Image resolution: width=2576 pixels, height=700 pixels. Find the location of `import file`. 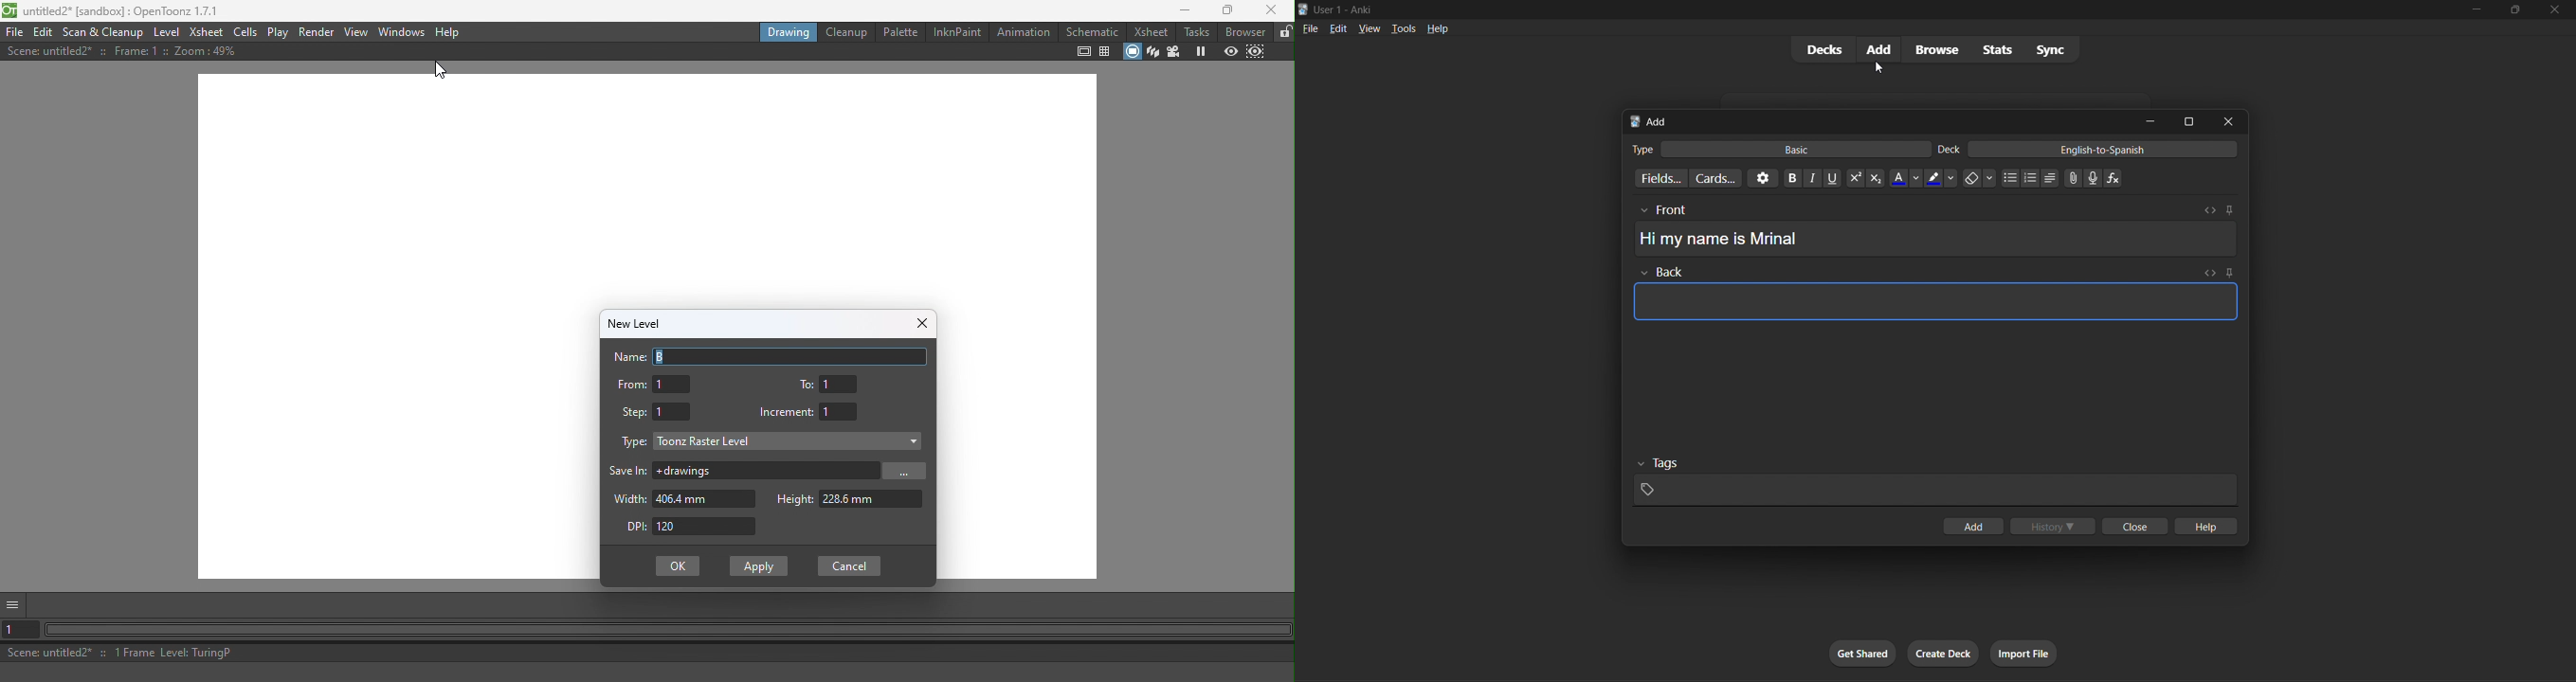

import file is located at coordinates (2026, 652).